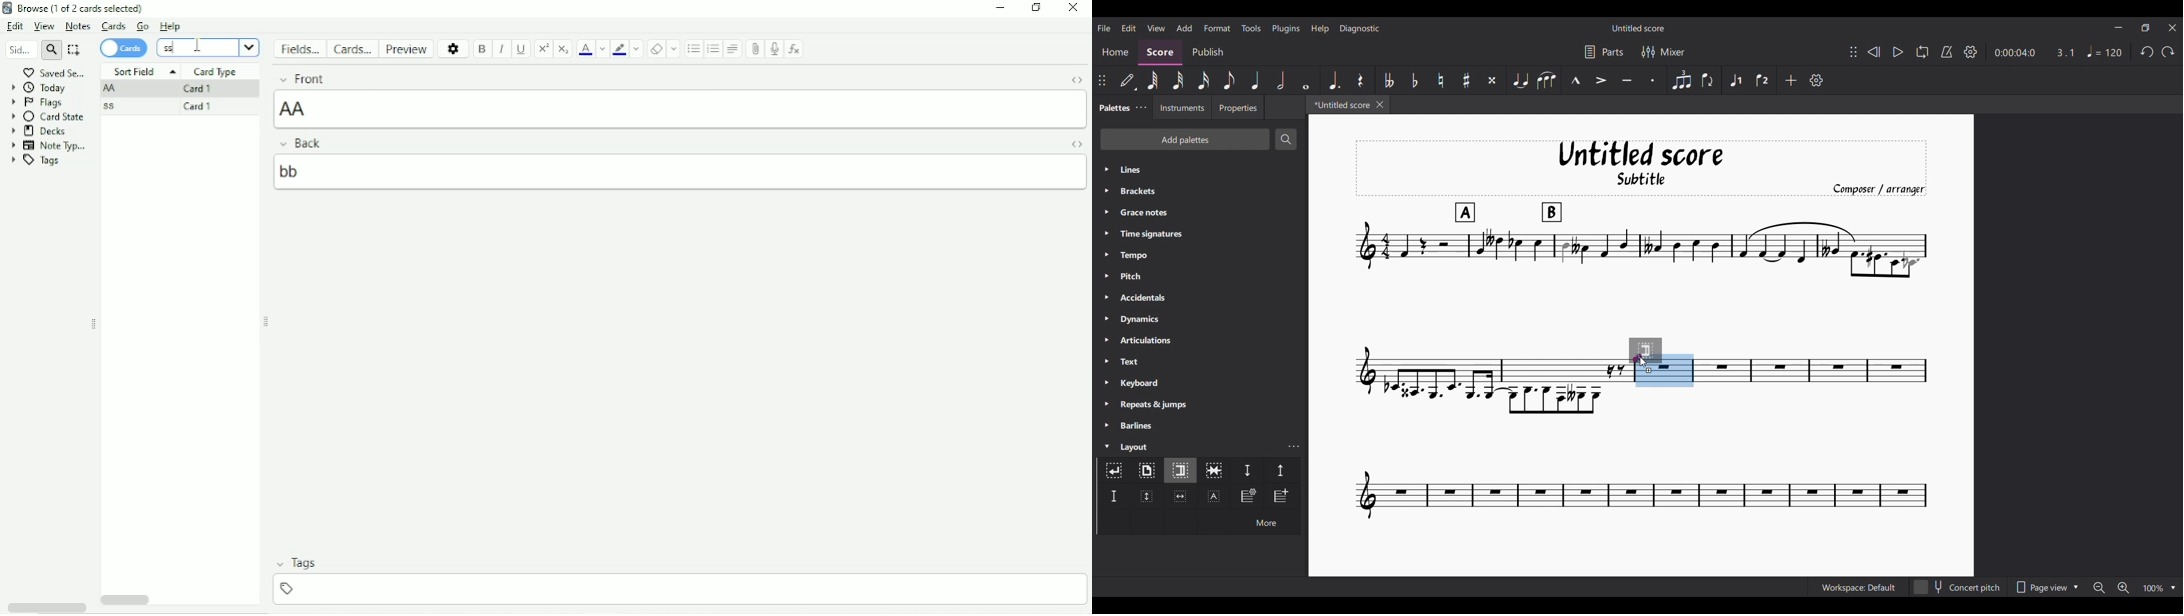 The image size is (2184, 616). I want to click on Subscript, so click(564, 49).